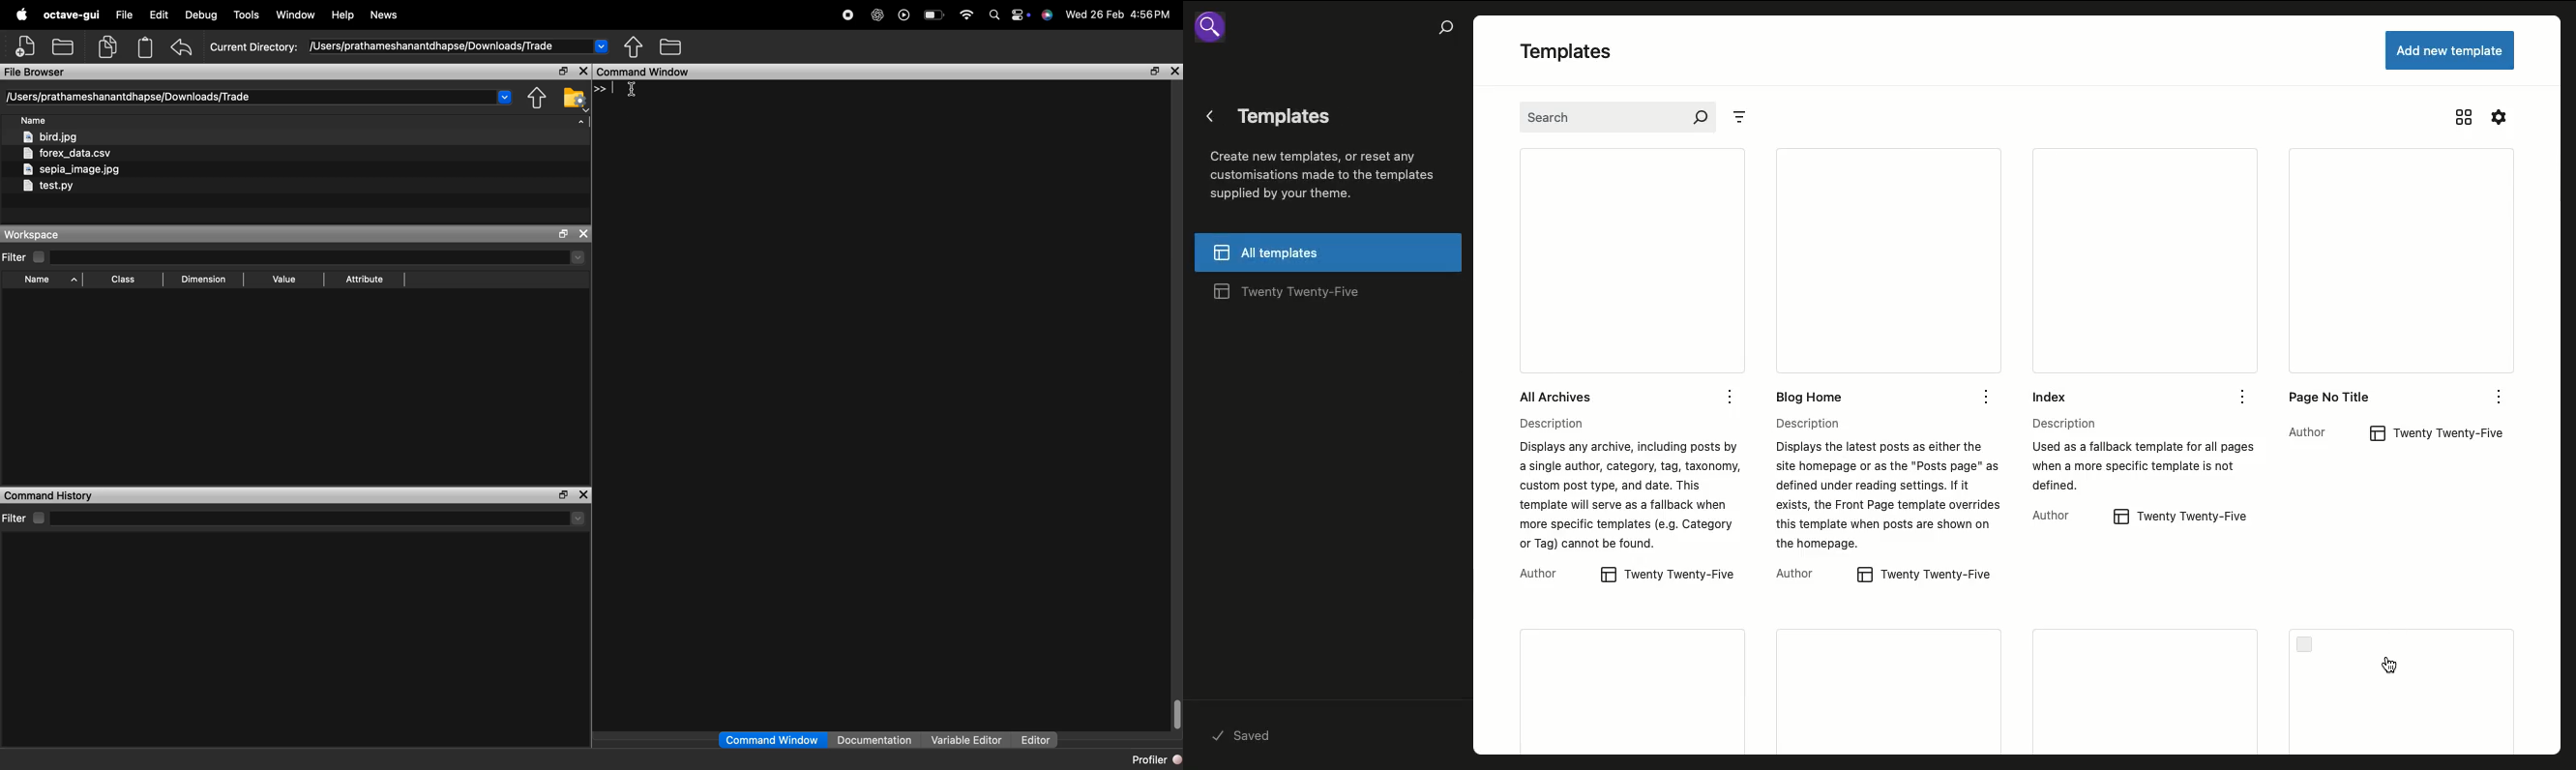  I want to click on Command Window, so click(647, 72).